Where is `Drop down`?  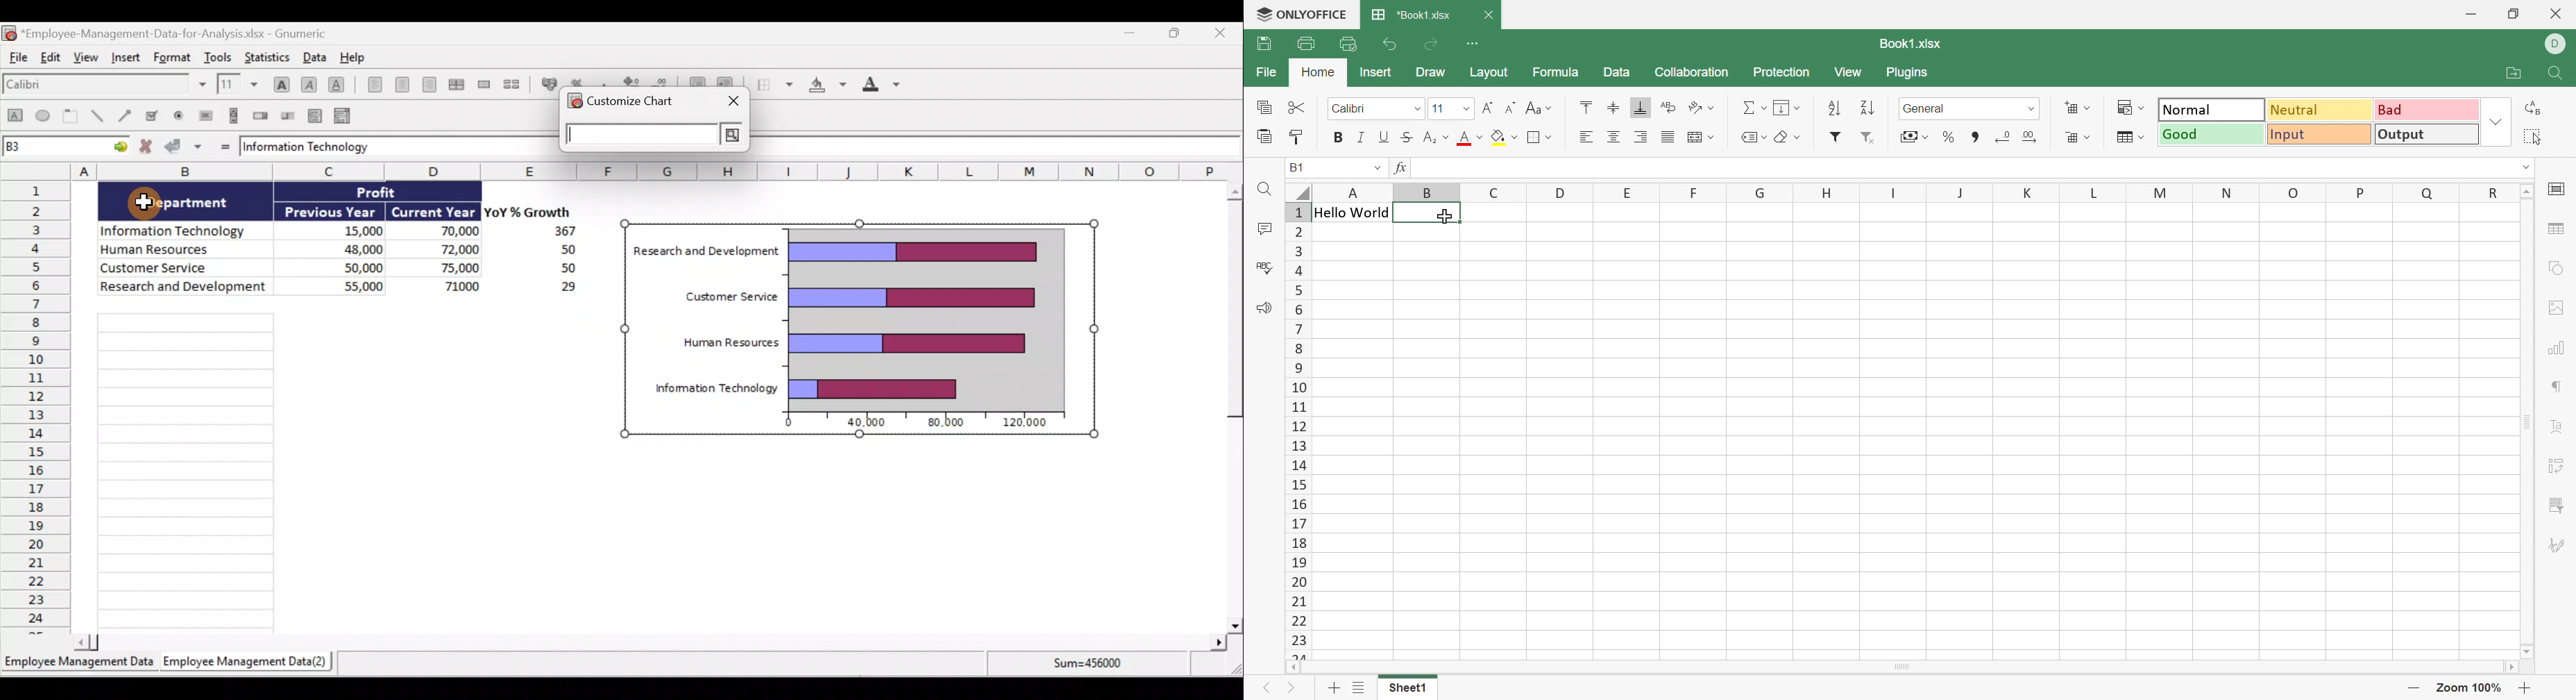
Drop down is located at coordinates (2035, 108).